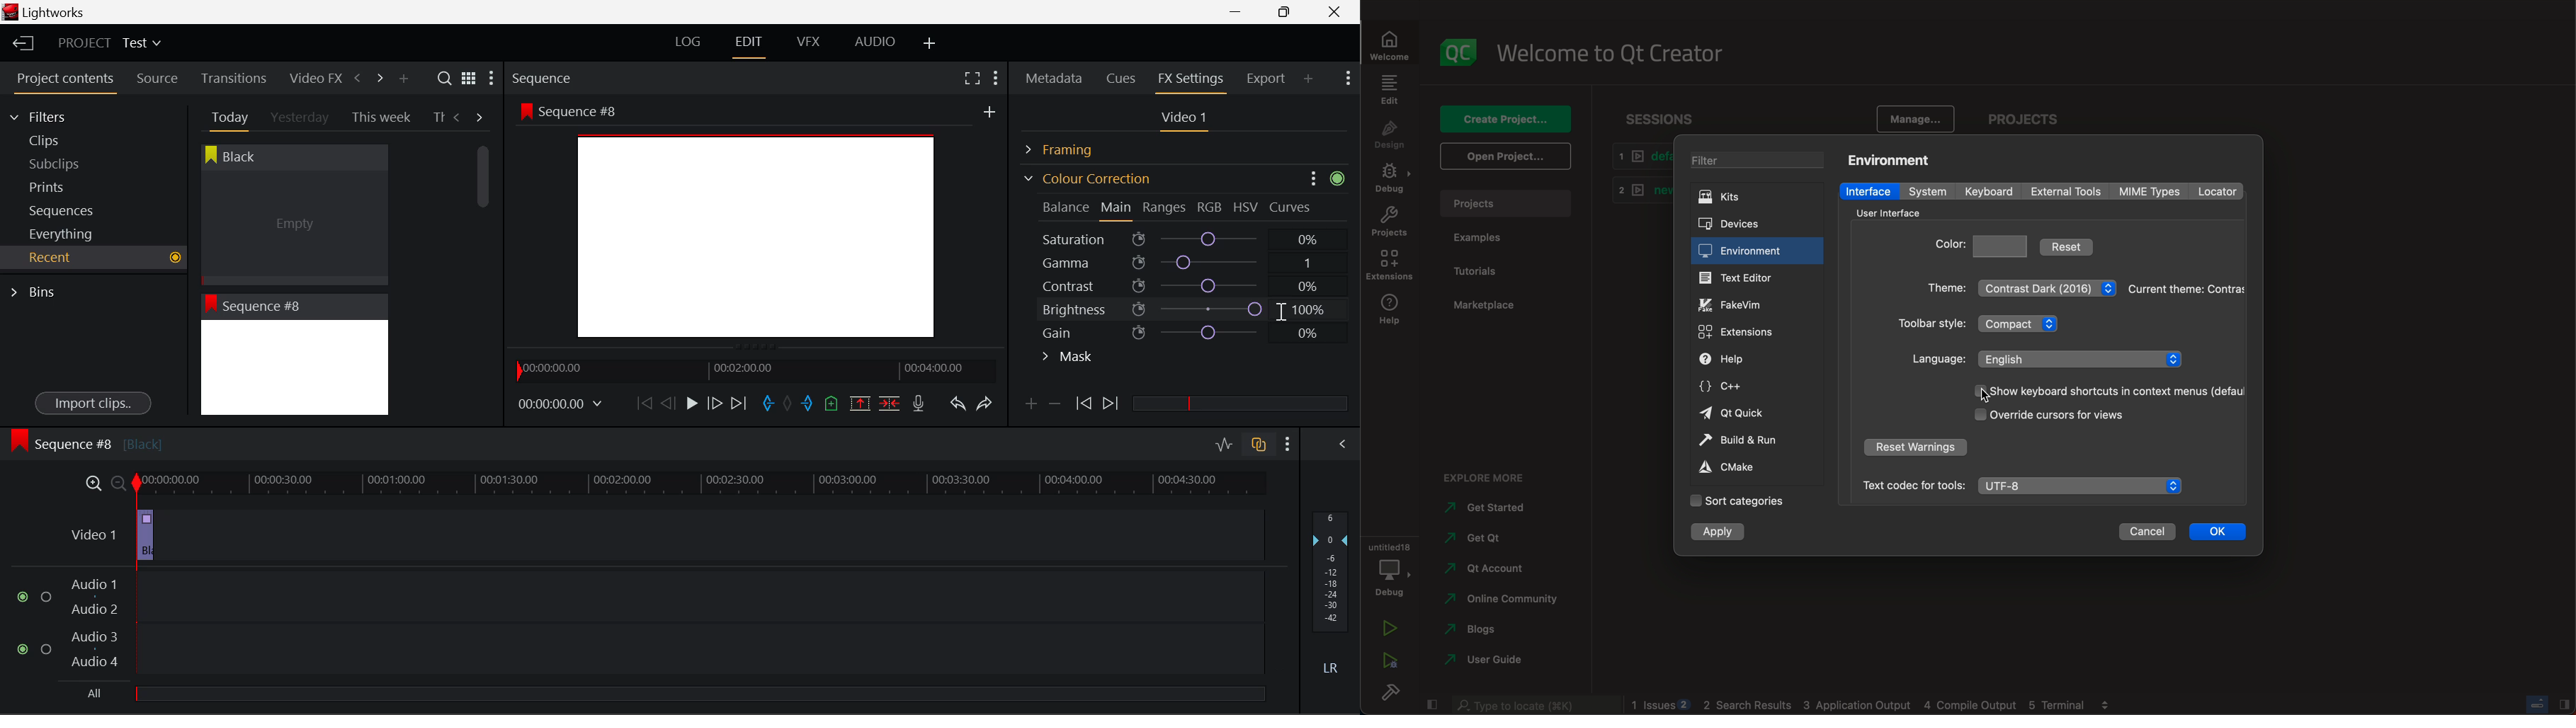 This screenshot has height=728, width=2576. What do you see at coordinates (1112, 404) in the screenshot?
I see `Next keyframe` at bounding box center [1112, 404].